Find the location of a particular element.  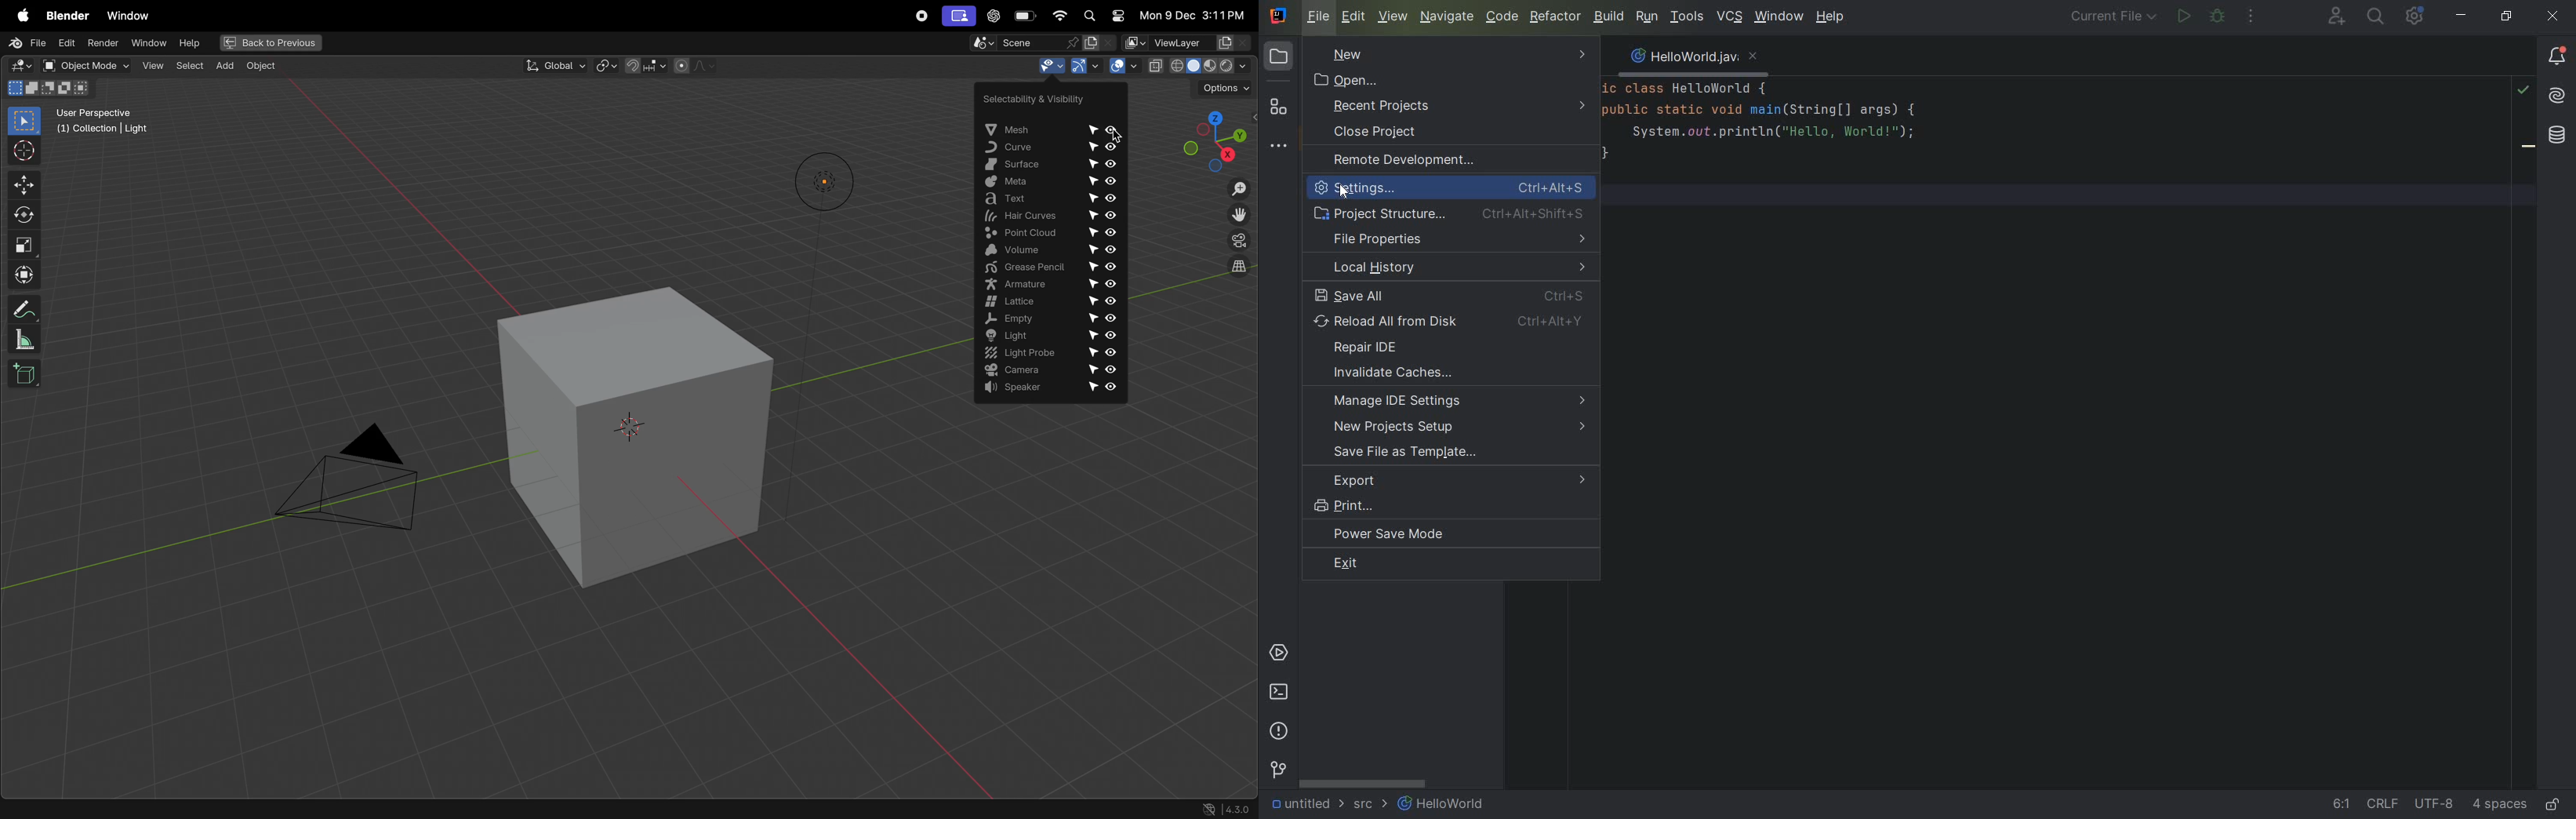

add is located at coordinates (224, 67).